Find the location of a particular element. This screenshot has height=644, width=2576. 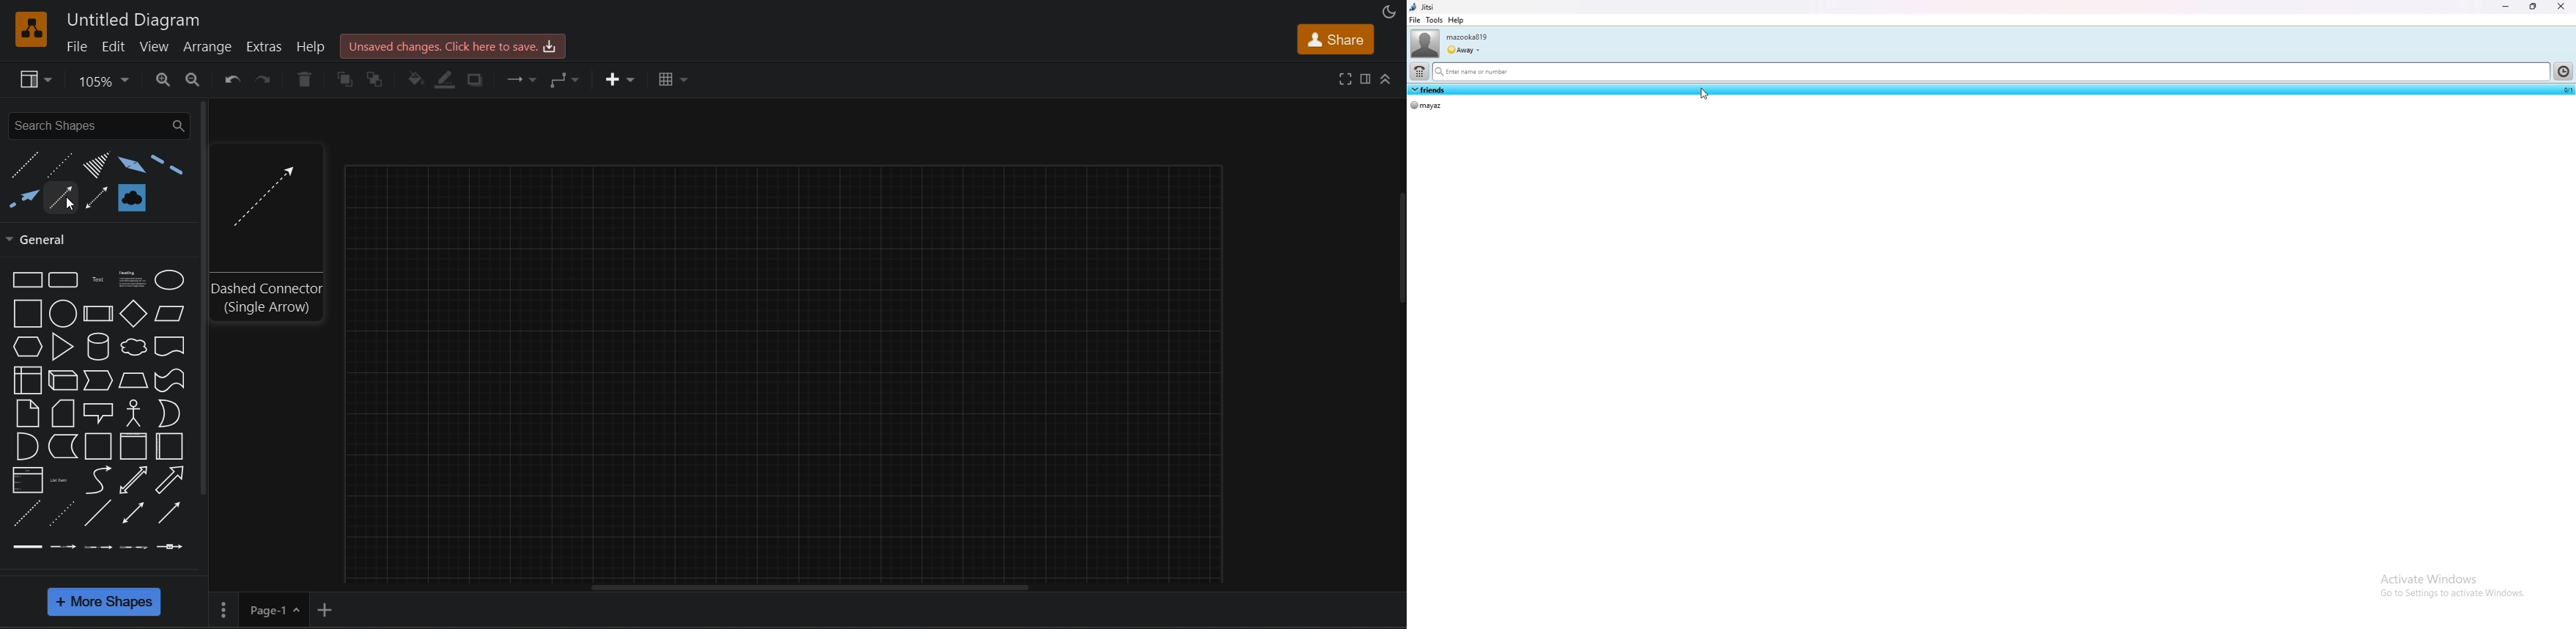

rounded rectangle is located at coordinates (64, 280).